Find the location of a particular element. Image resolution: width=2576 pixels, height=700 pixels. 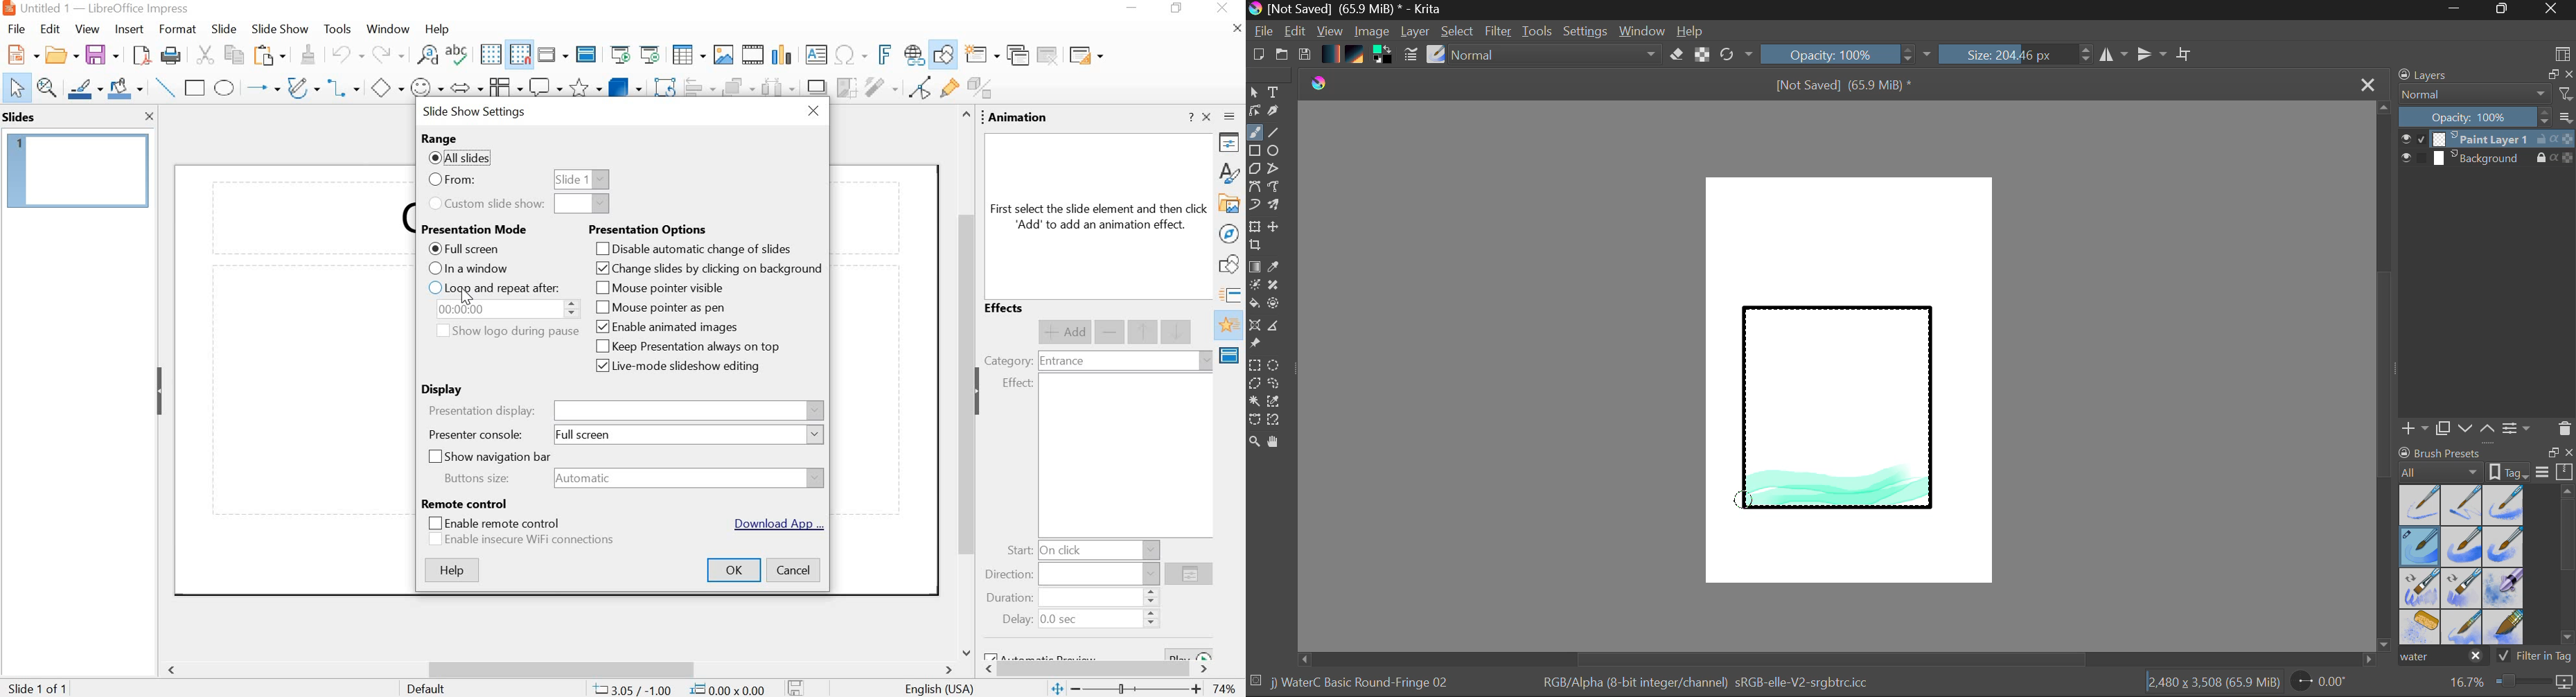

on click is located at coordinates (1064, 550).